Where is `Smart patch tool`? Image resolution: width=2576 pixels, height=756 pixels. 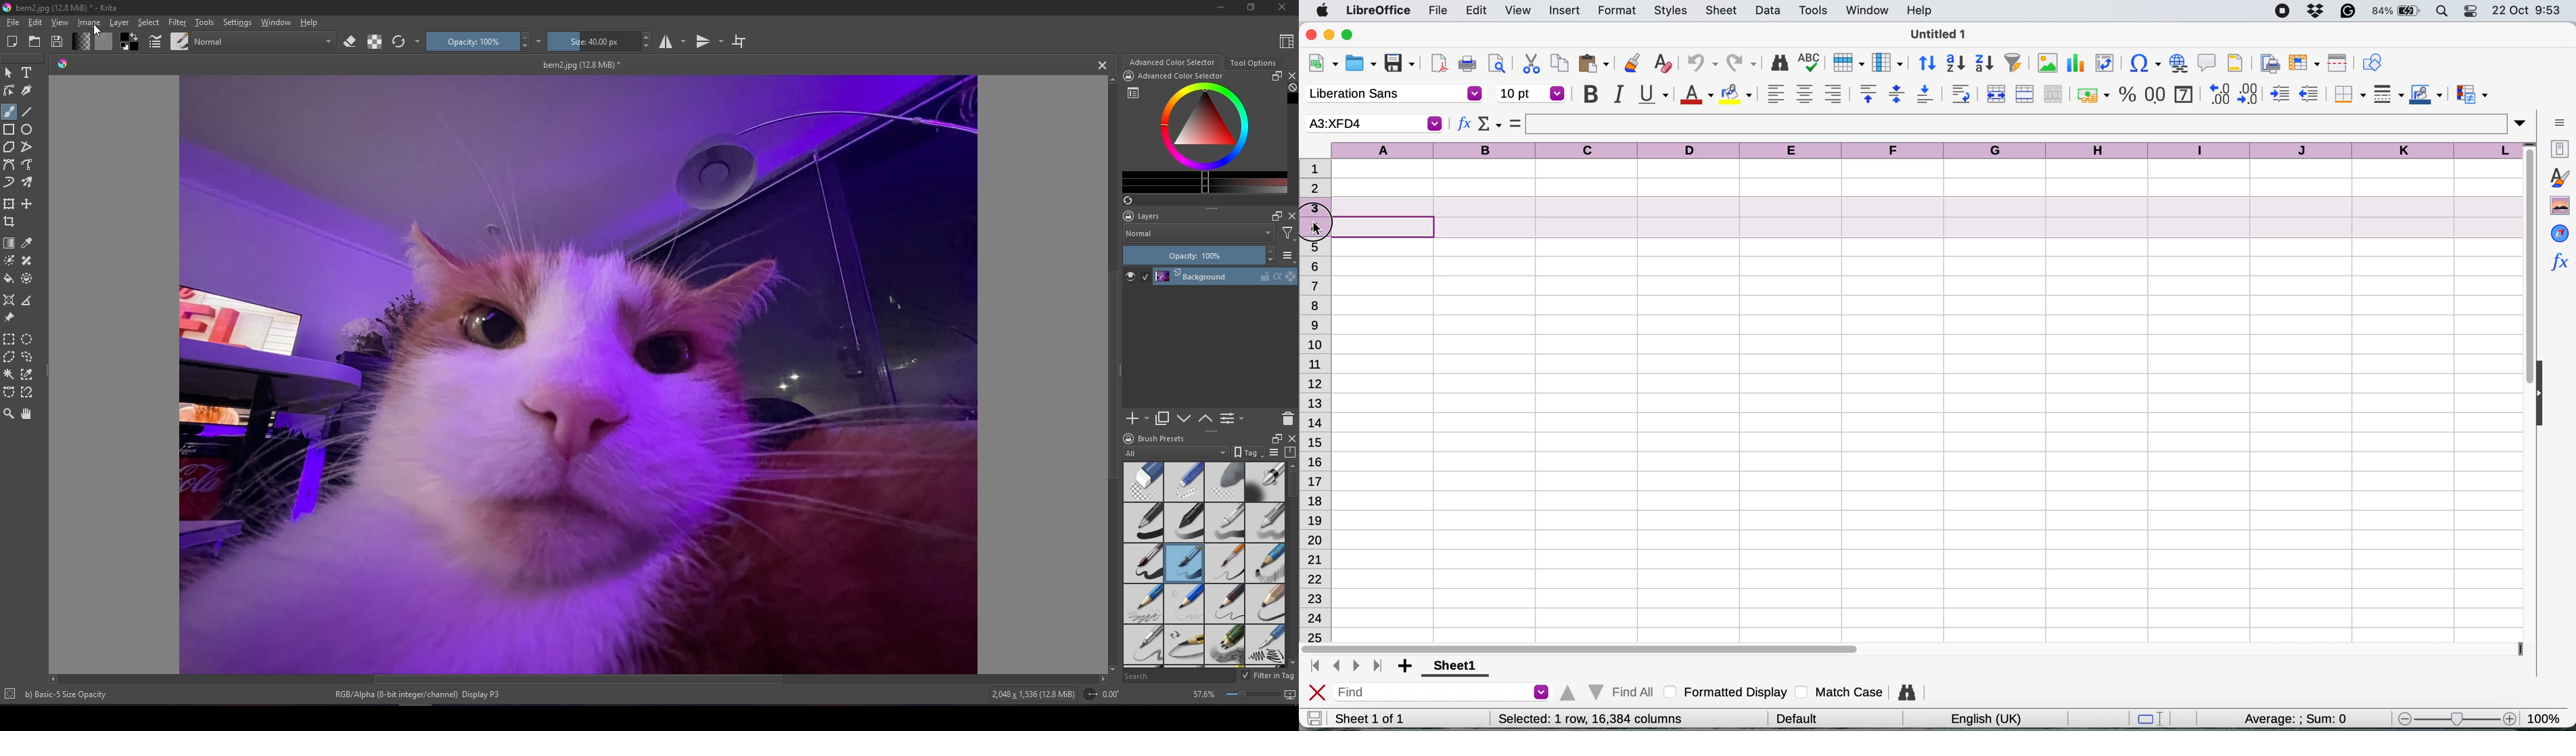
Smart patch tool is located at coordinates (27, 261).